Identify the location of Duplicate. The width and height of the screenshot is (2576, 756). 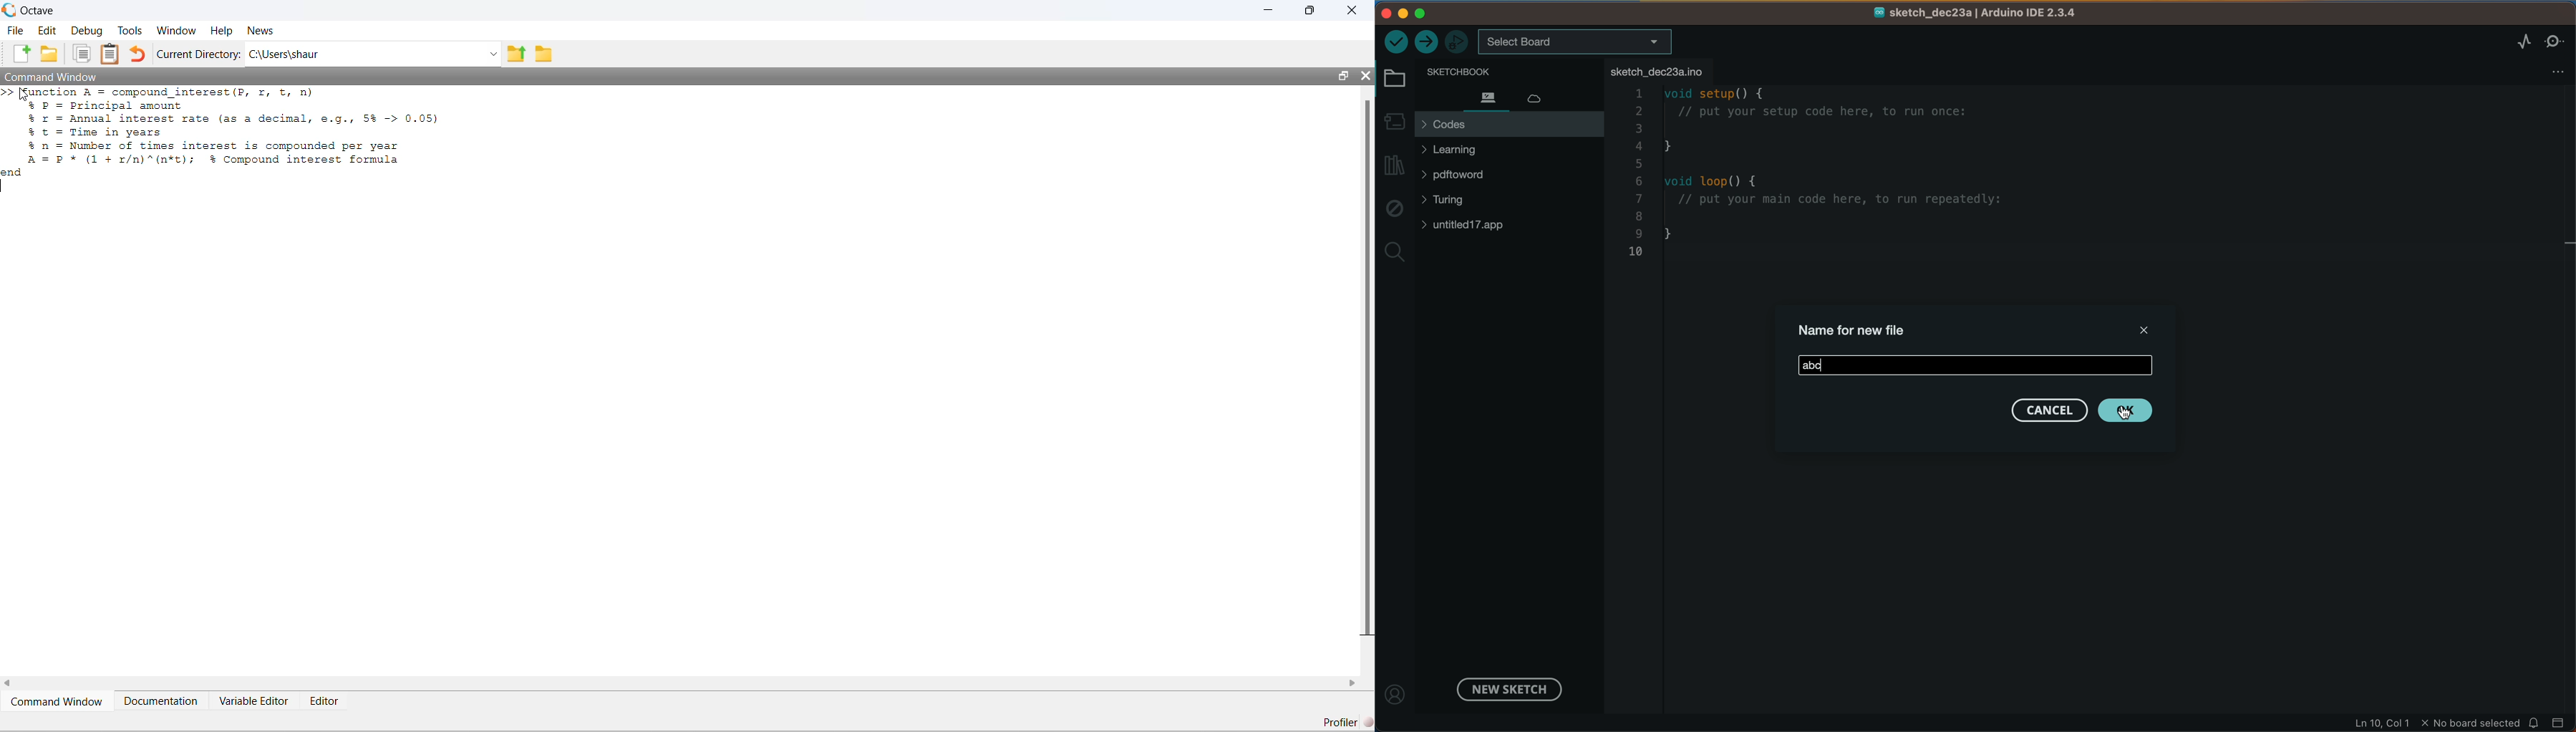
(82, 54).